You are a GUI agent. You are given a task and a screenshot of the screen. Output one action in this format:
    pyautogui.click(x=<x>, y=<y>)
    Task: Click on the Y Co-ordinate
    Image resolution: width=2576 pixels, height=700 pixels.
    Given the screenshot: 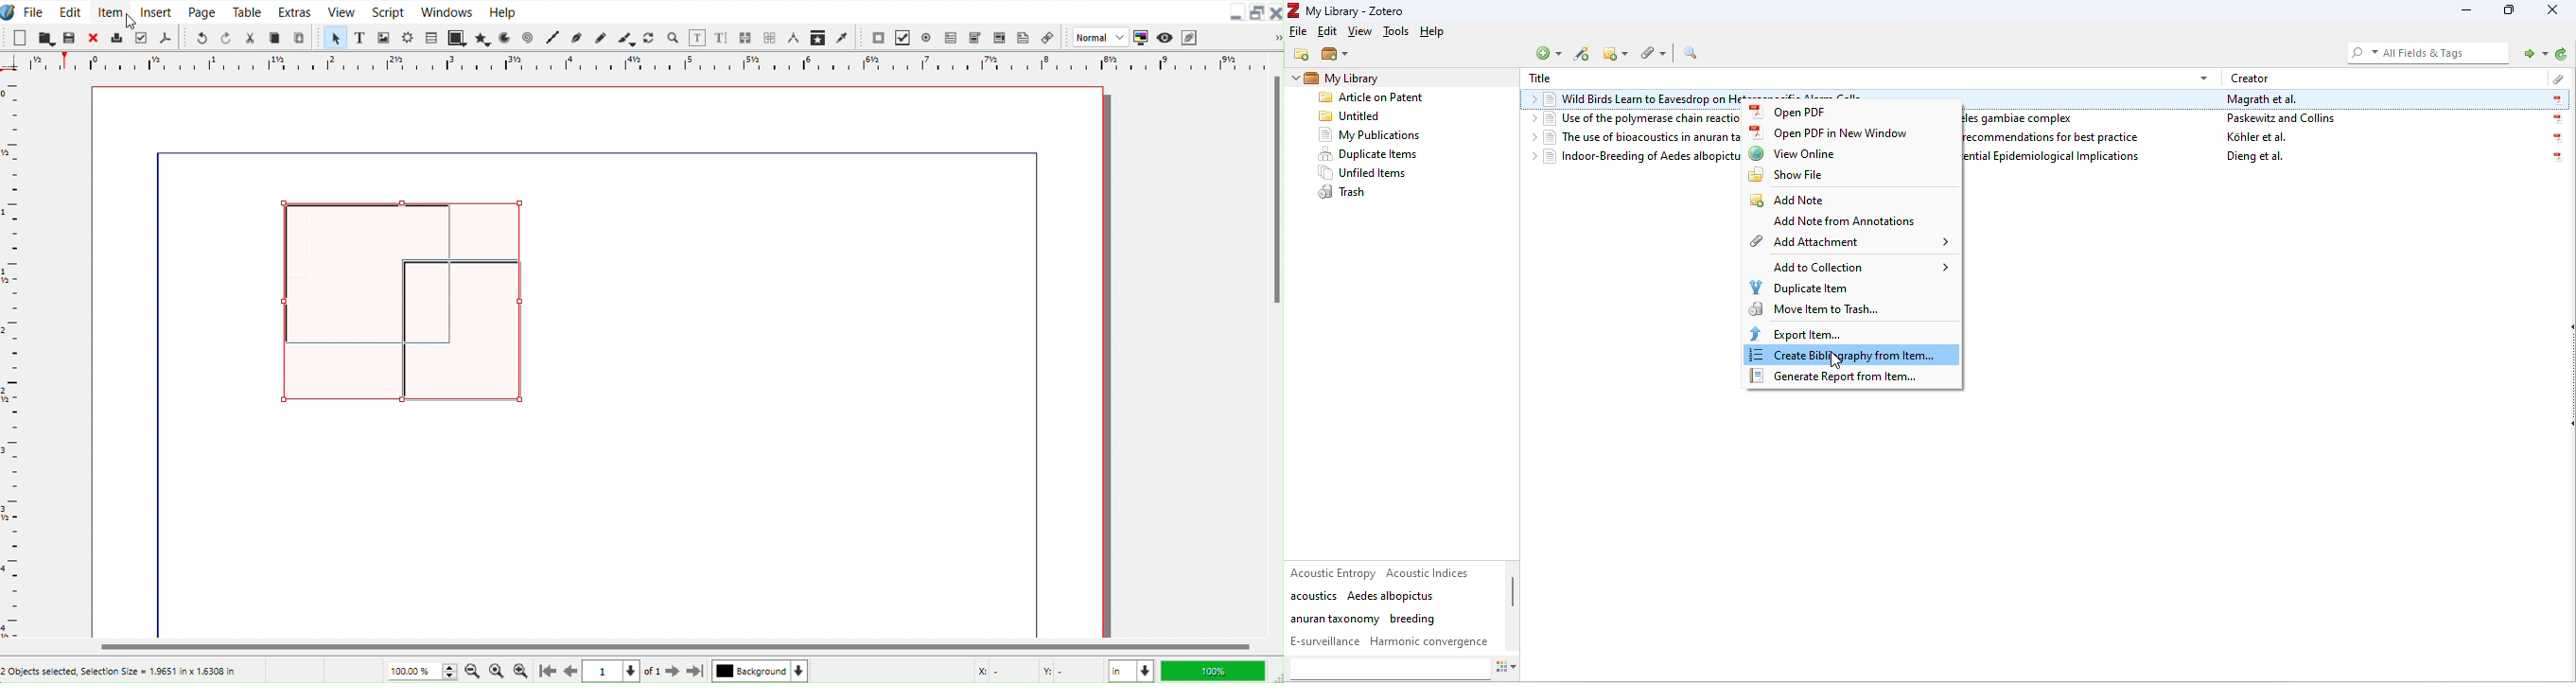 What is the action you would take?
    pyautogui.click(x=1070, y=672)
    